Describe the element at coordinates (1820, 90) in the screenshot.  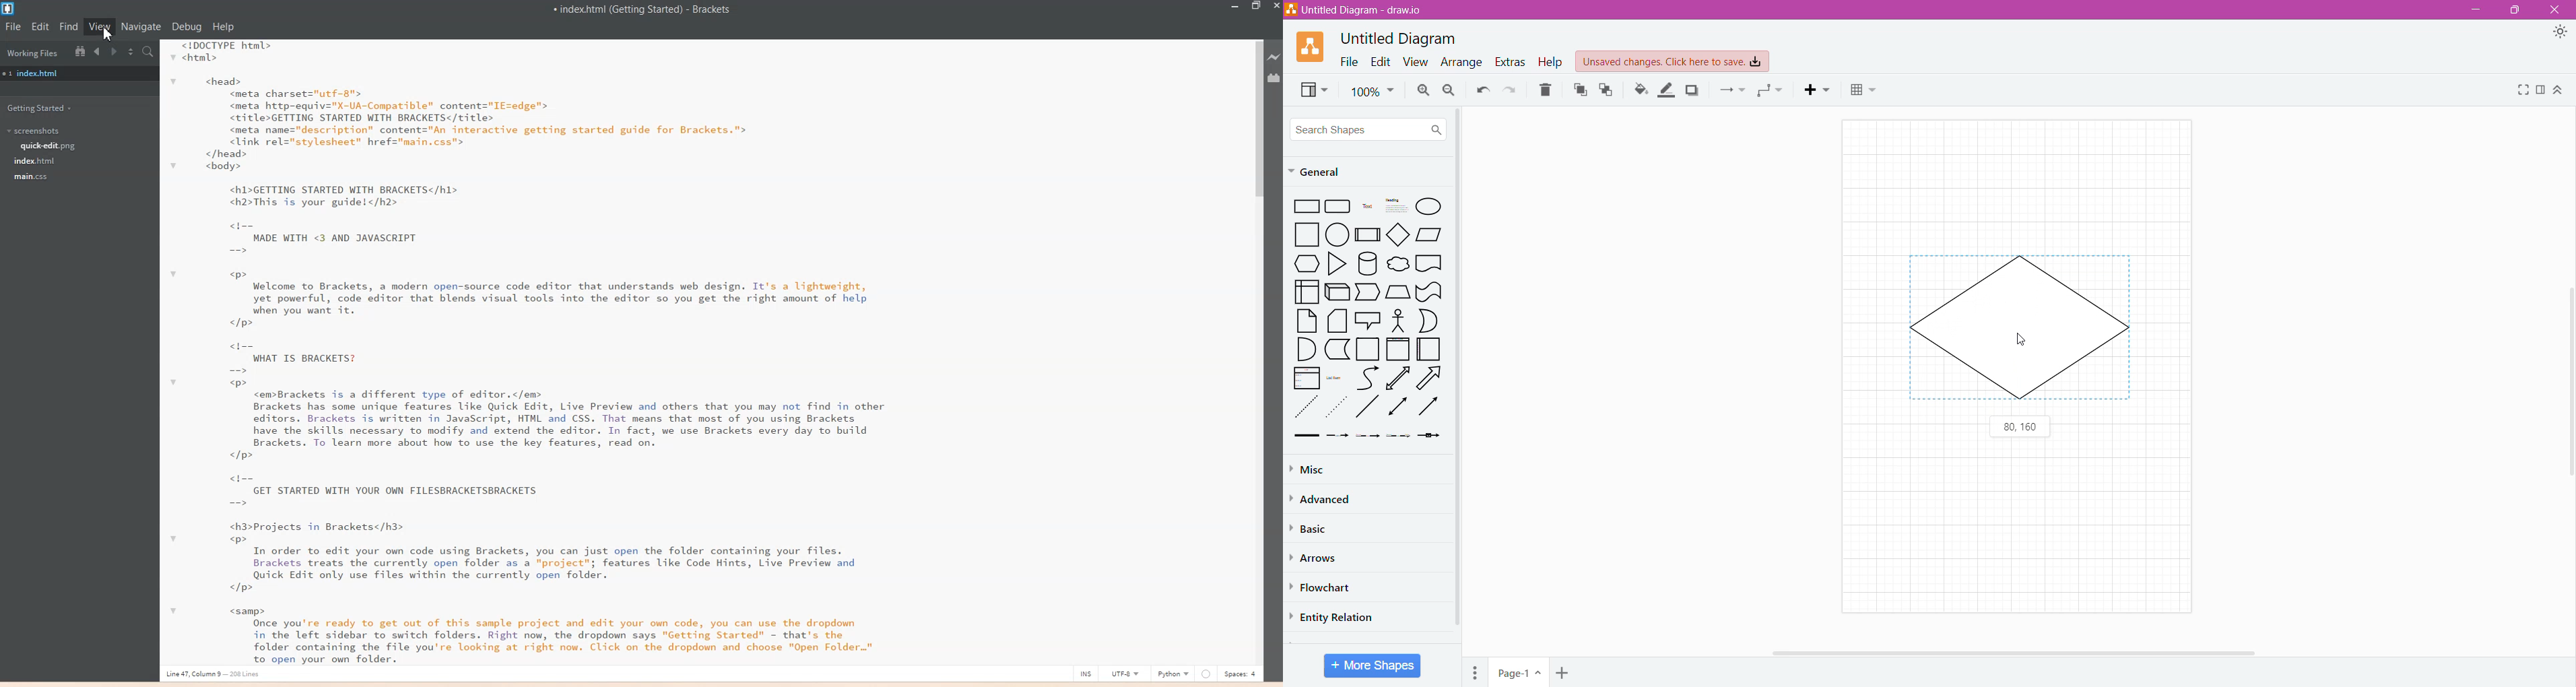
I see `Insert` at that location.